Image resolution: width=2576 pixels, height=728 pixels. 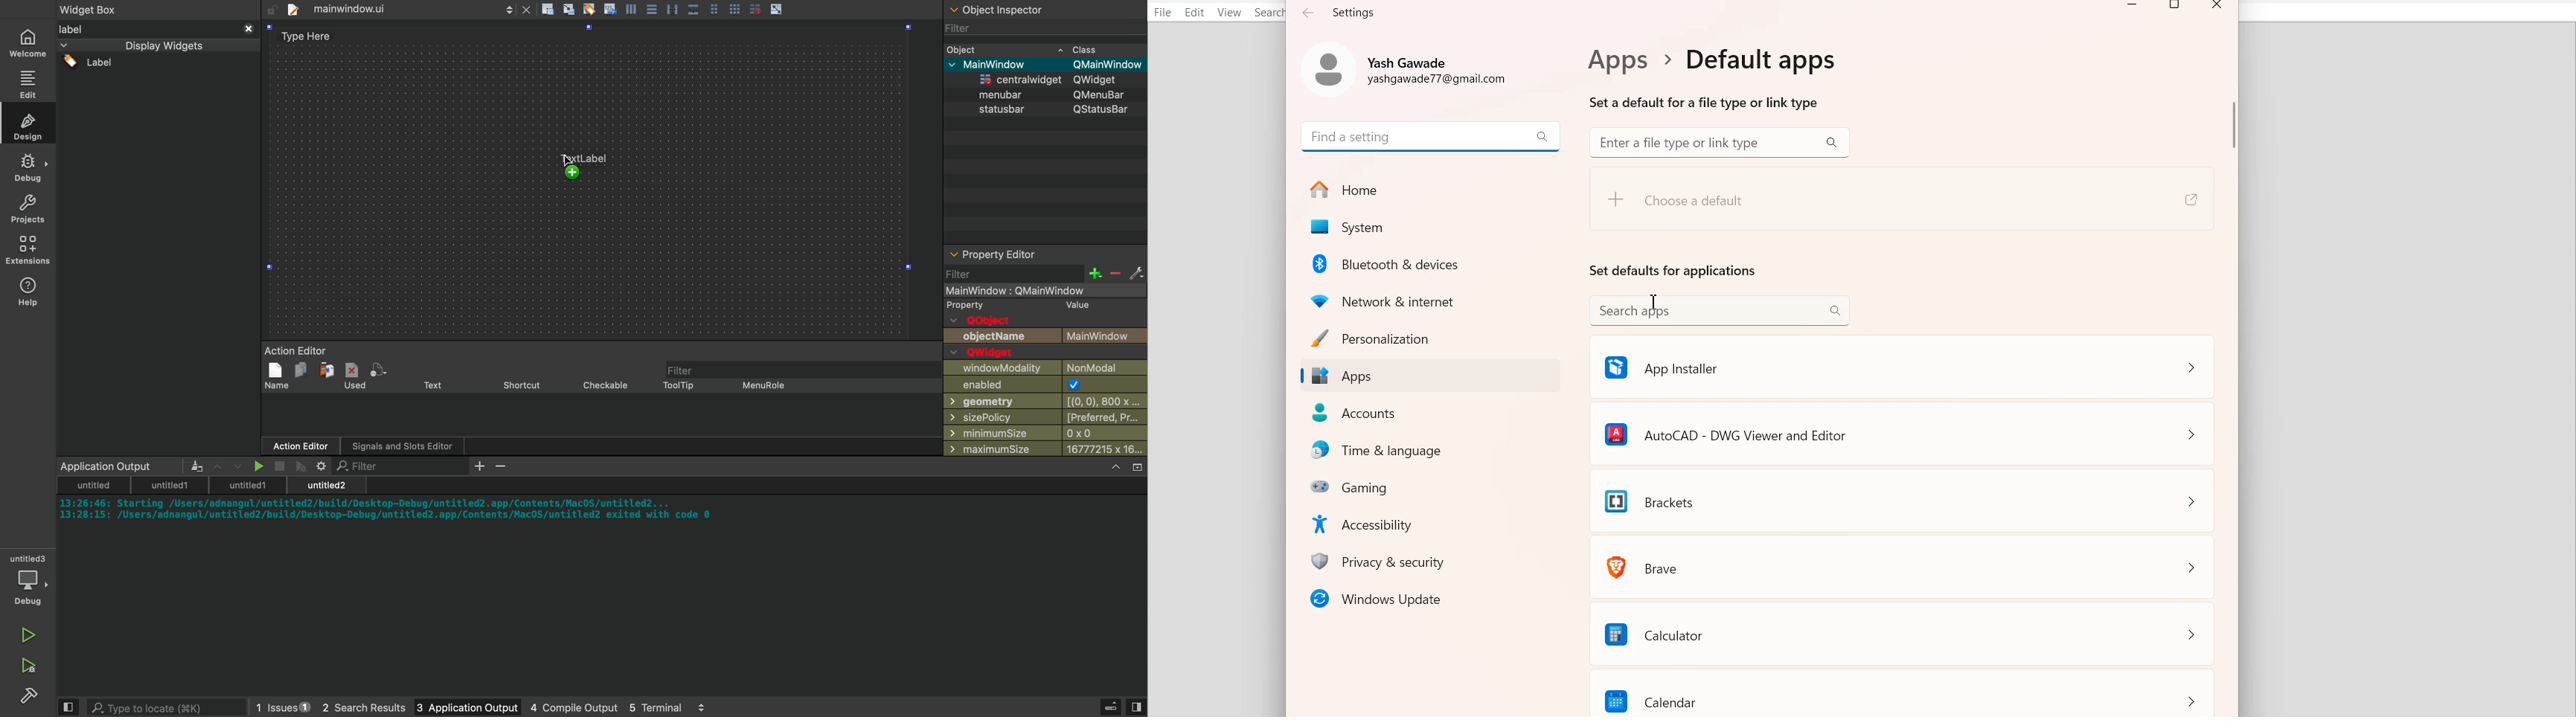 What do you see at coordinates (1429, 376) in the screenshot?
I see `Apps` at bounding box center [1429, 376].